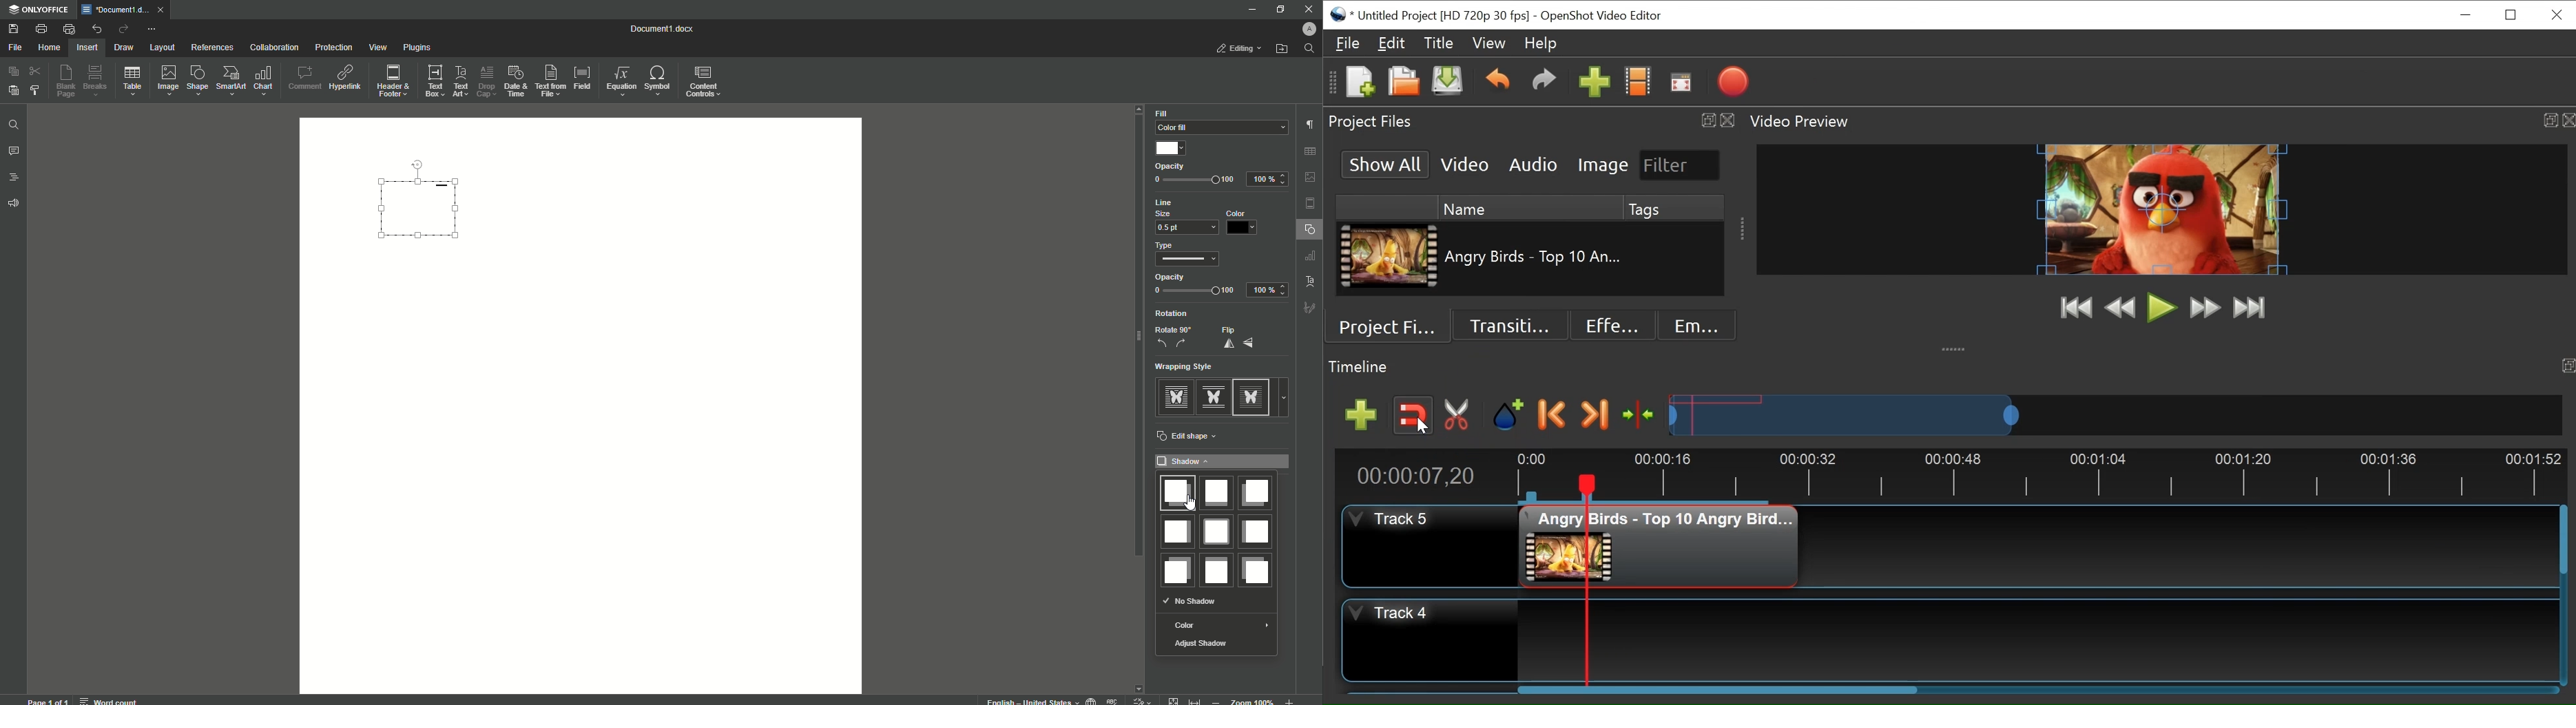 The image size is (2576, 728). What do you see at coordinates (1594, 82) in the screenshot?
I see `Import Files` at bounding box center [1594, 82].